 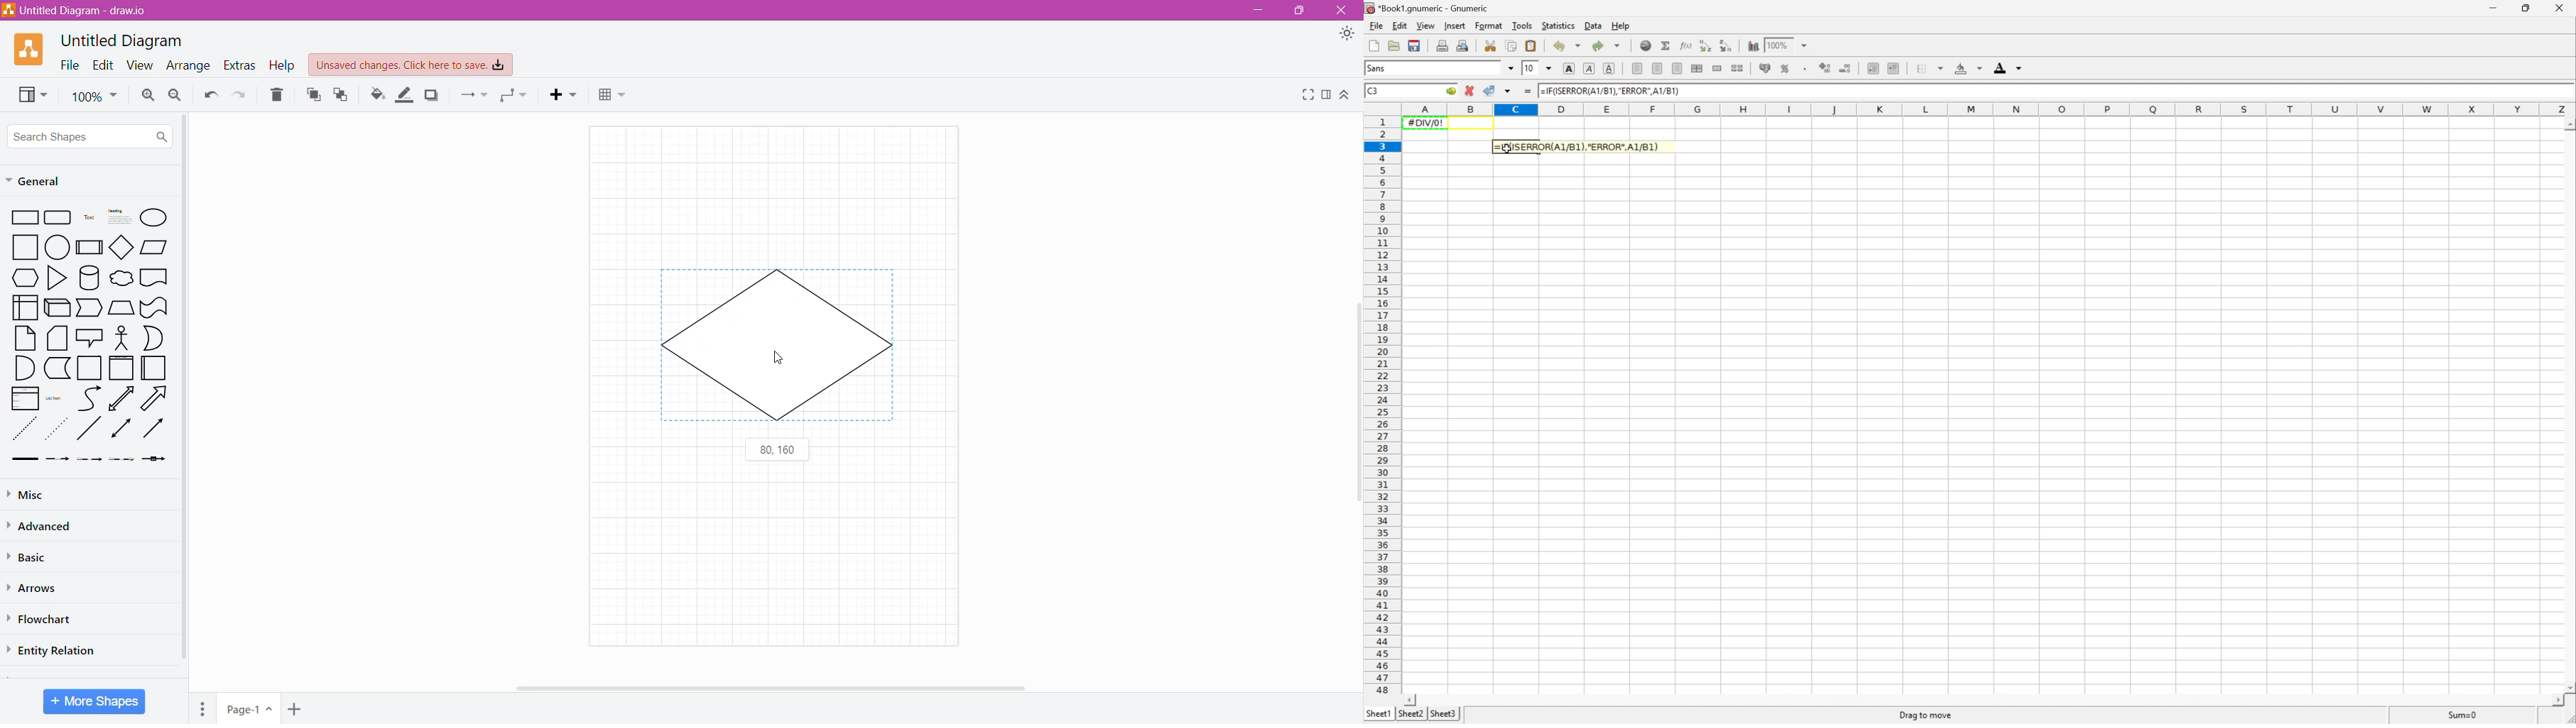 What do you see at coordinates (1349, 35) in the screenshot?
I see `Appearance` at bounding box center [1349, 35].